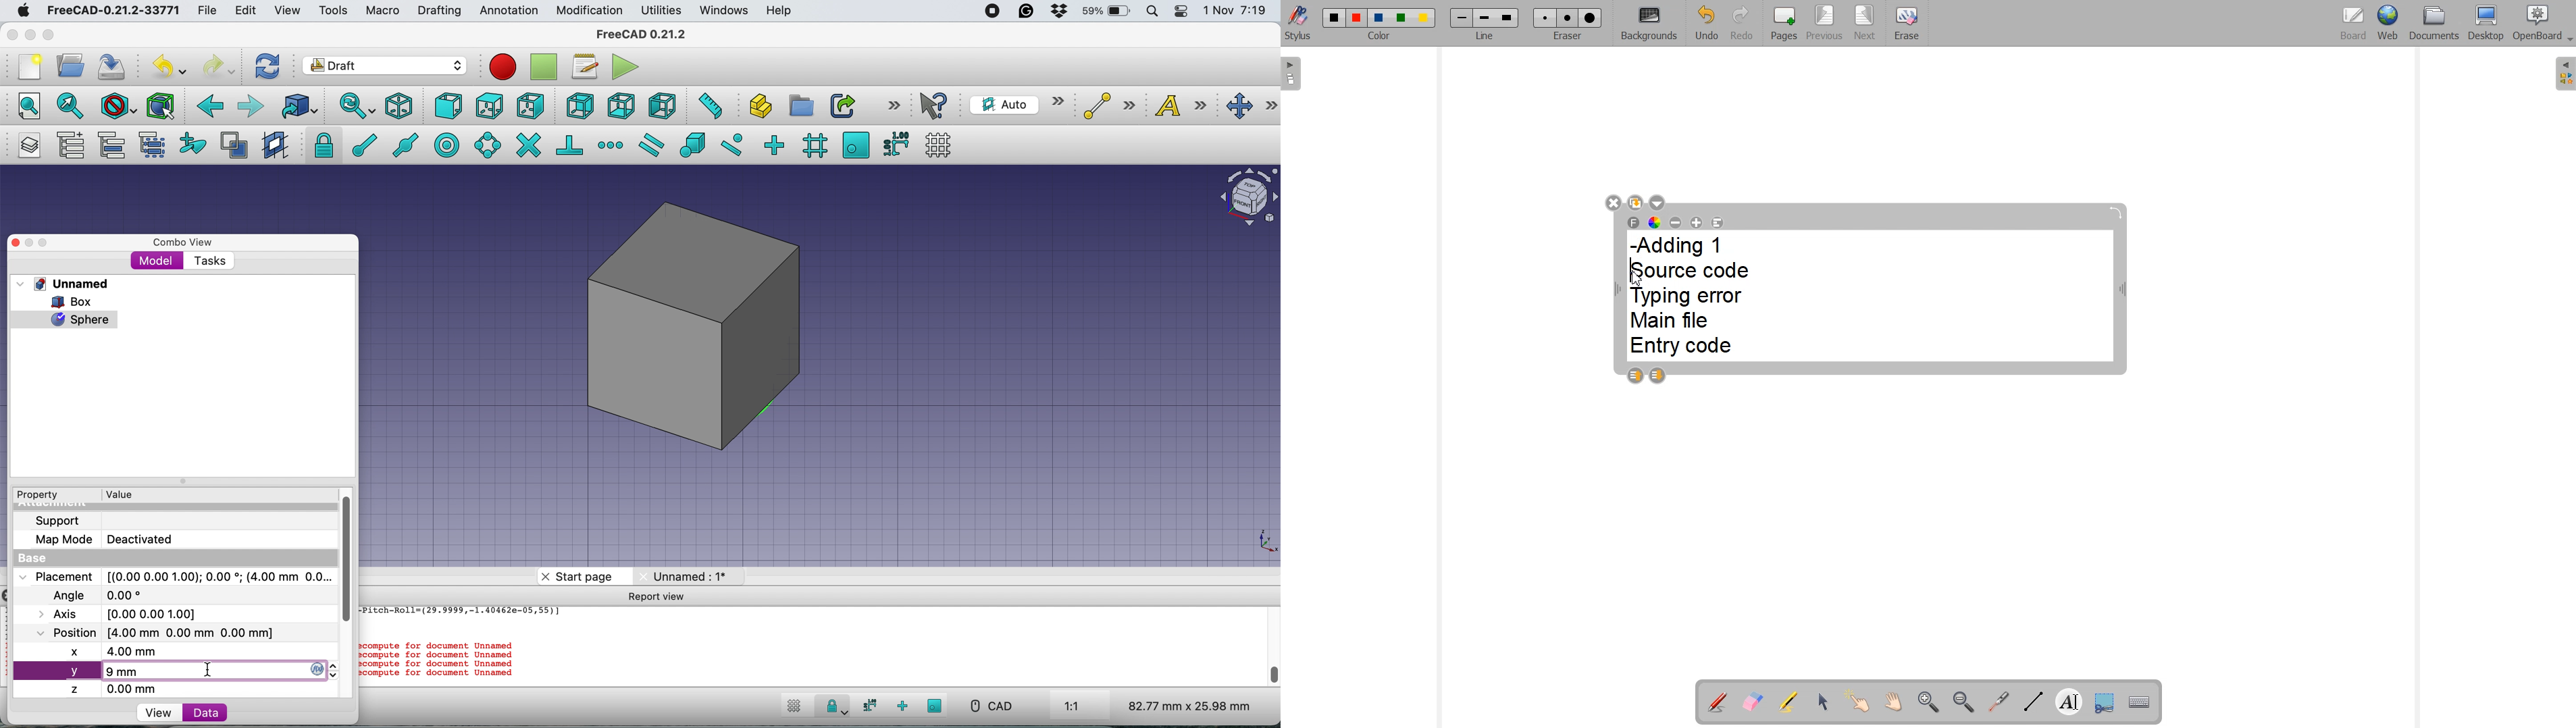 The height and width of the screenshot is (728, 2576). What do you see at coordinates (991, 706) in the screenshot?
I see `cad` at bounding box center [991, 706].